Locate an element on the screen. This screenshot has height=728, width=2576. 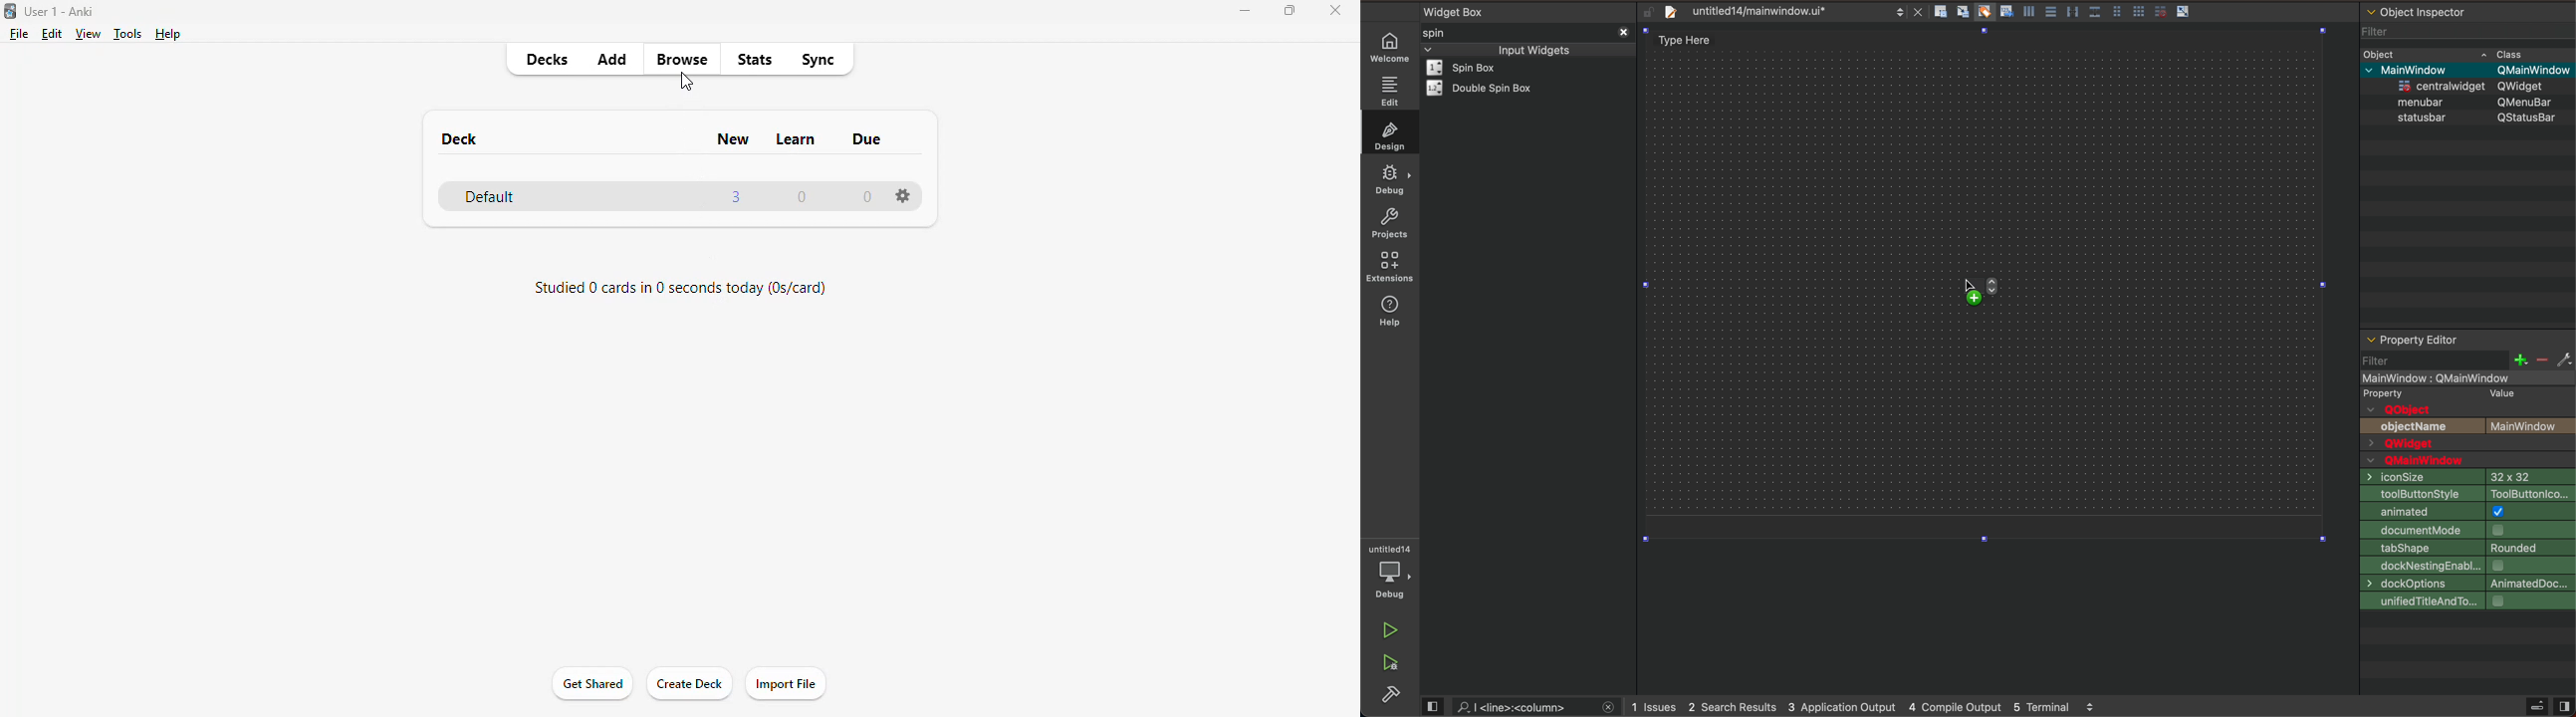
text is located at coordinates (2417, 426).